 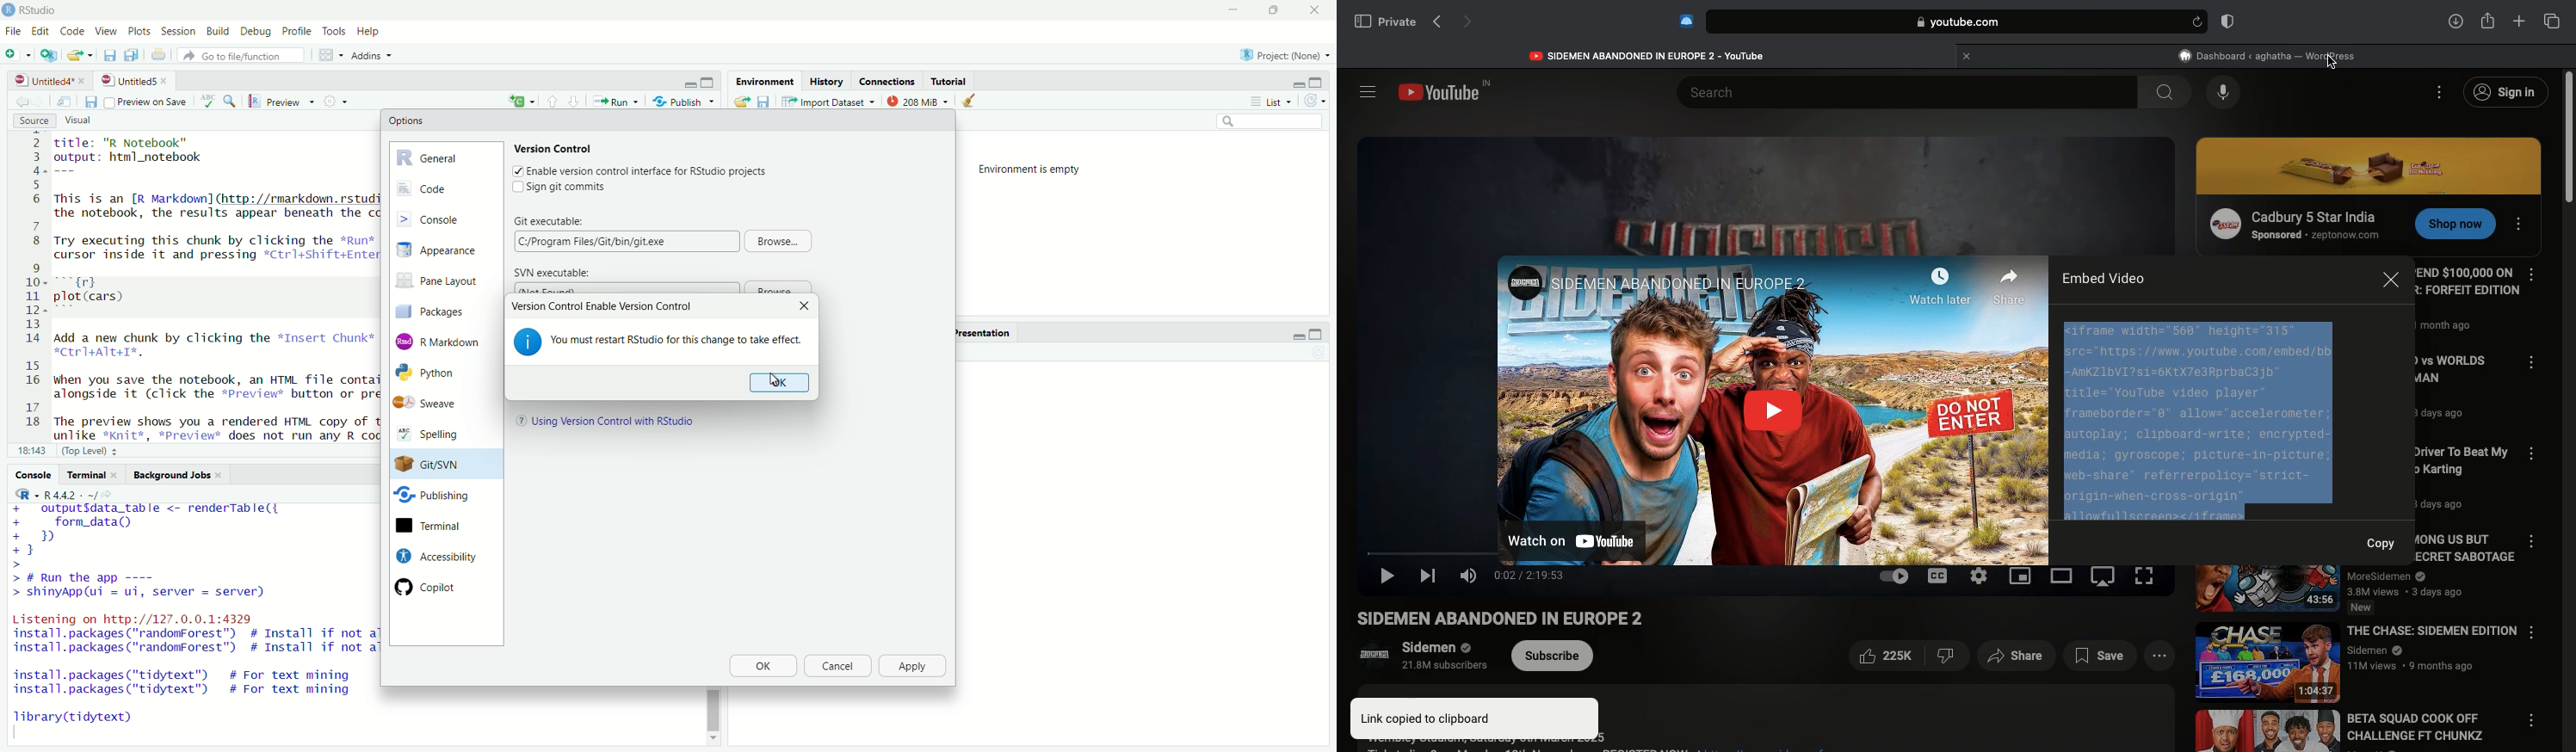 I want to click on Git executable:, so click(x=550, y=219).